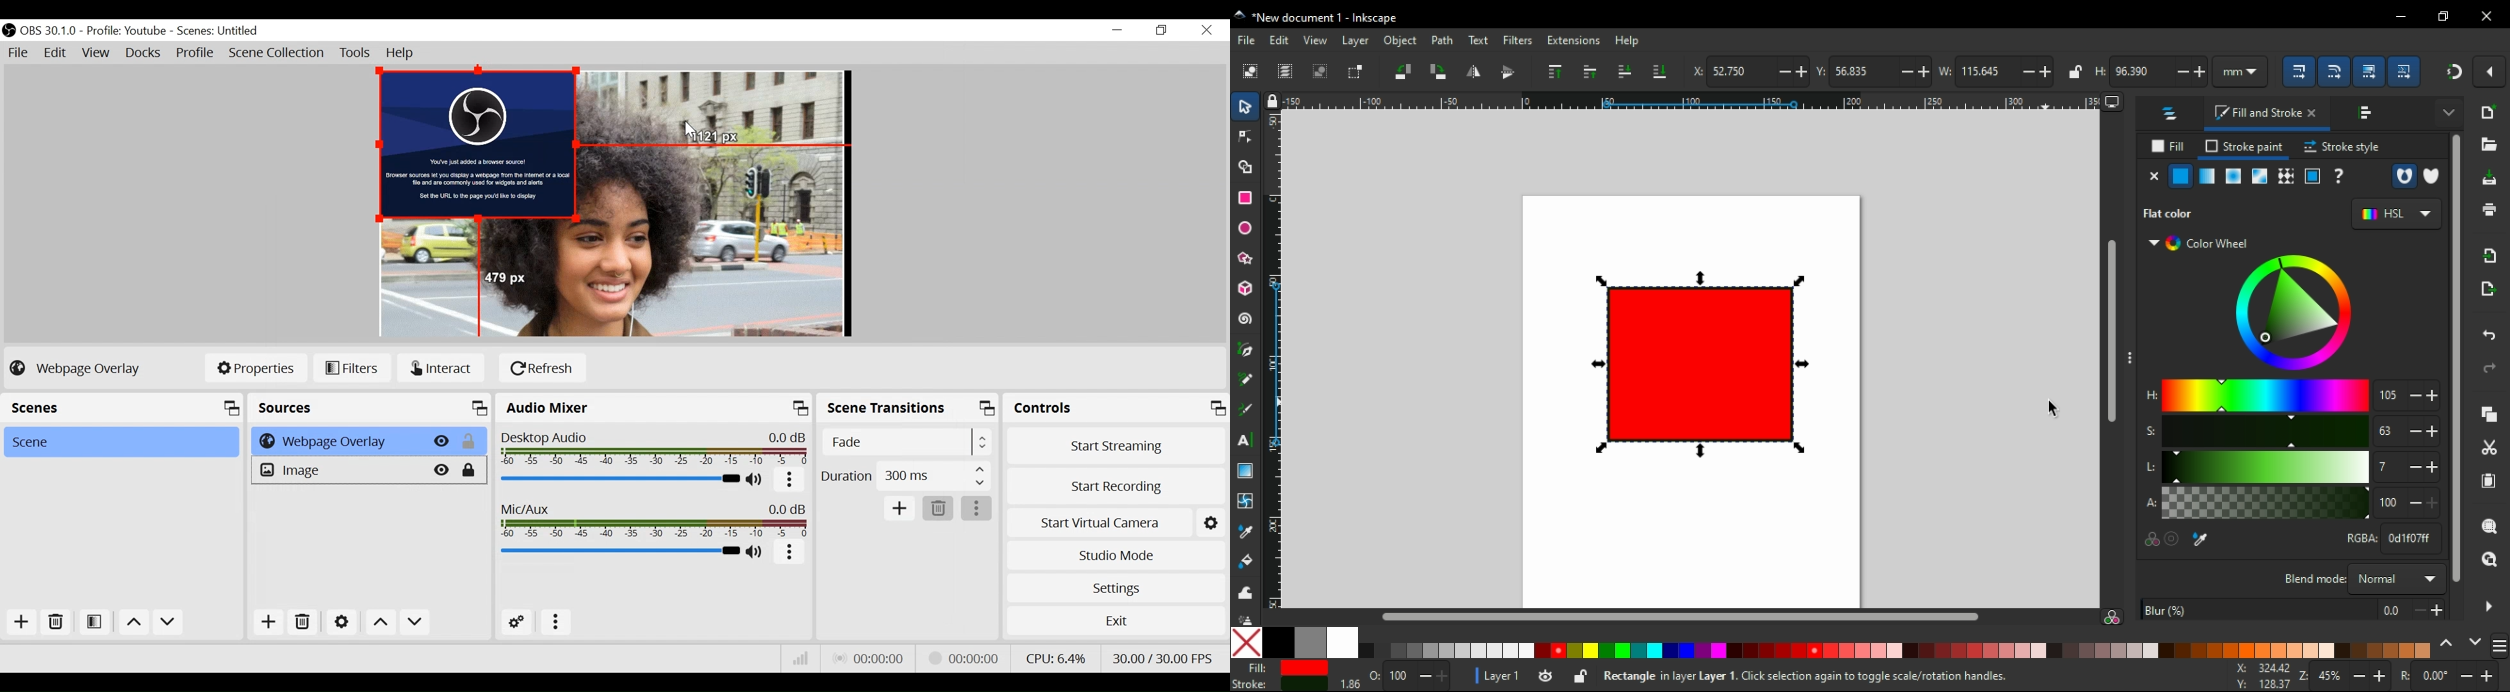 This screenshot has width=2520, height=700. I want to click on logo, so click(1240, 15).